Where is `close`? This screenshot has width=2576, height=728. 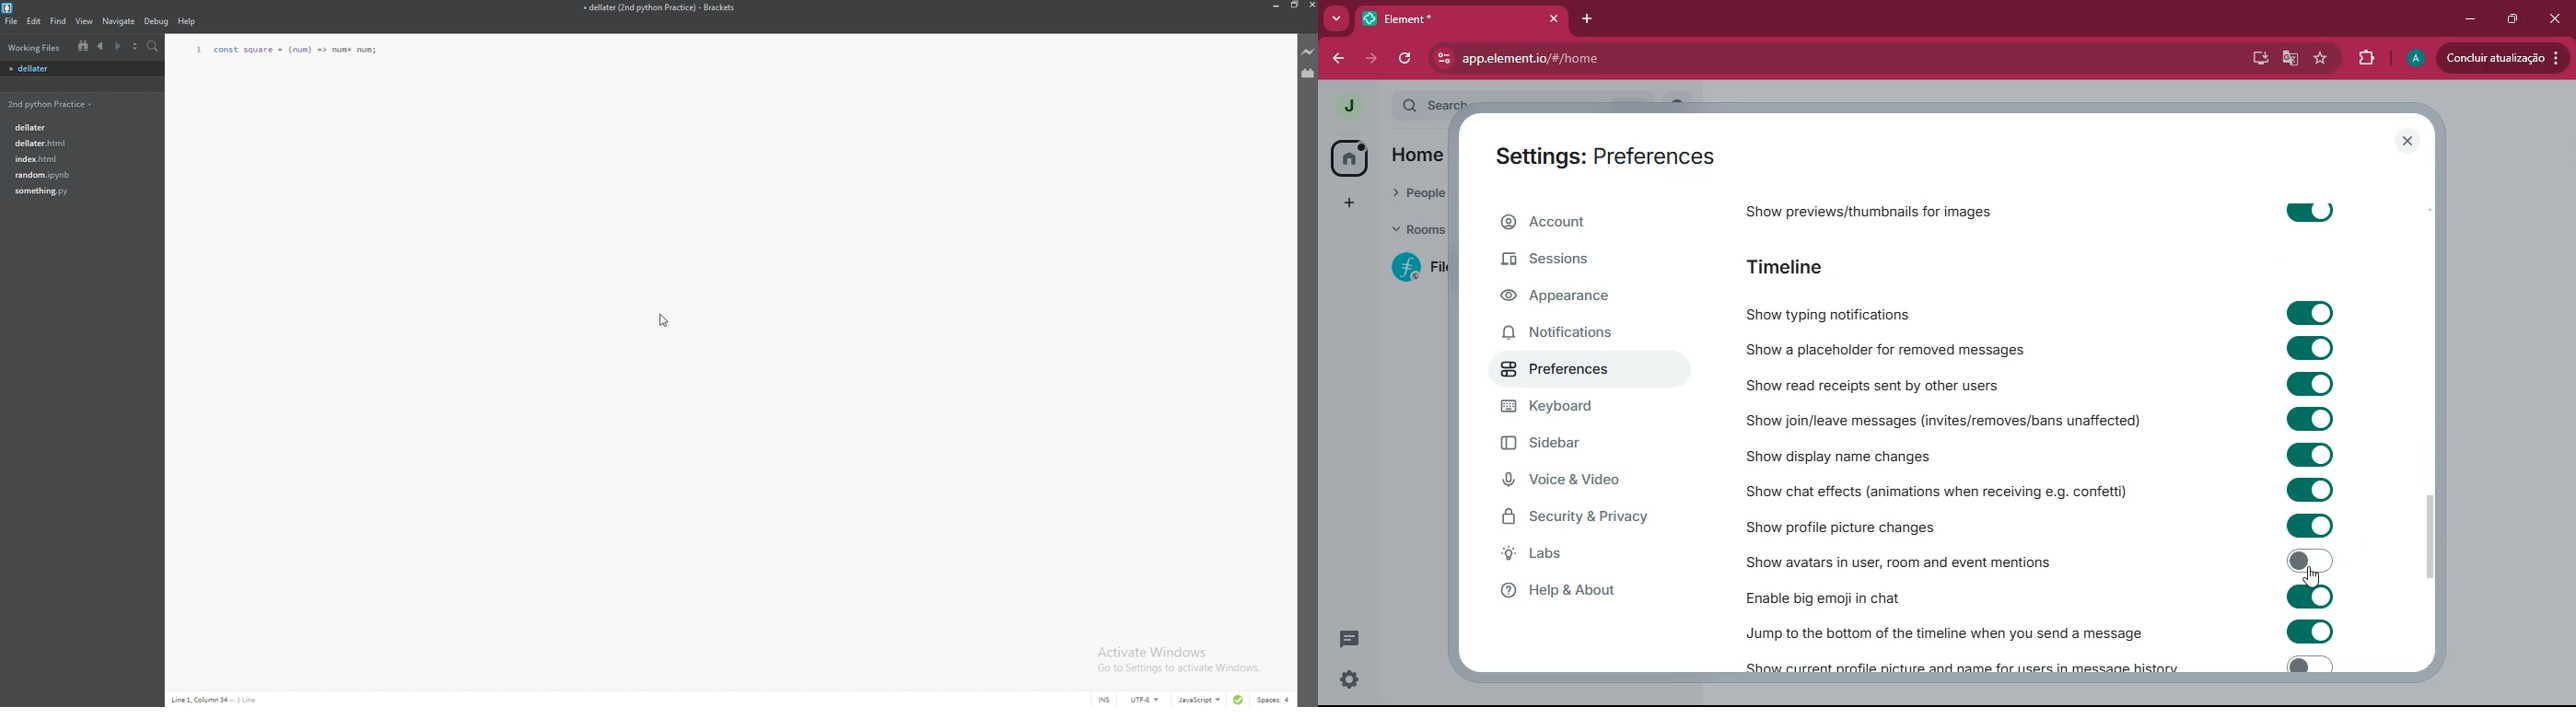
close is located at coordinates (2555, 19).